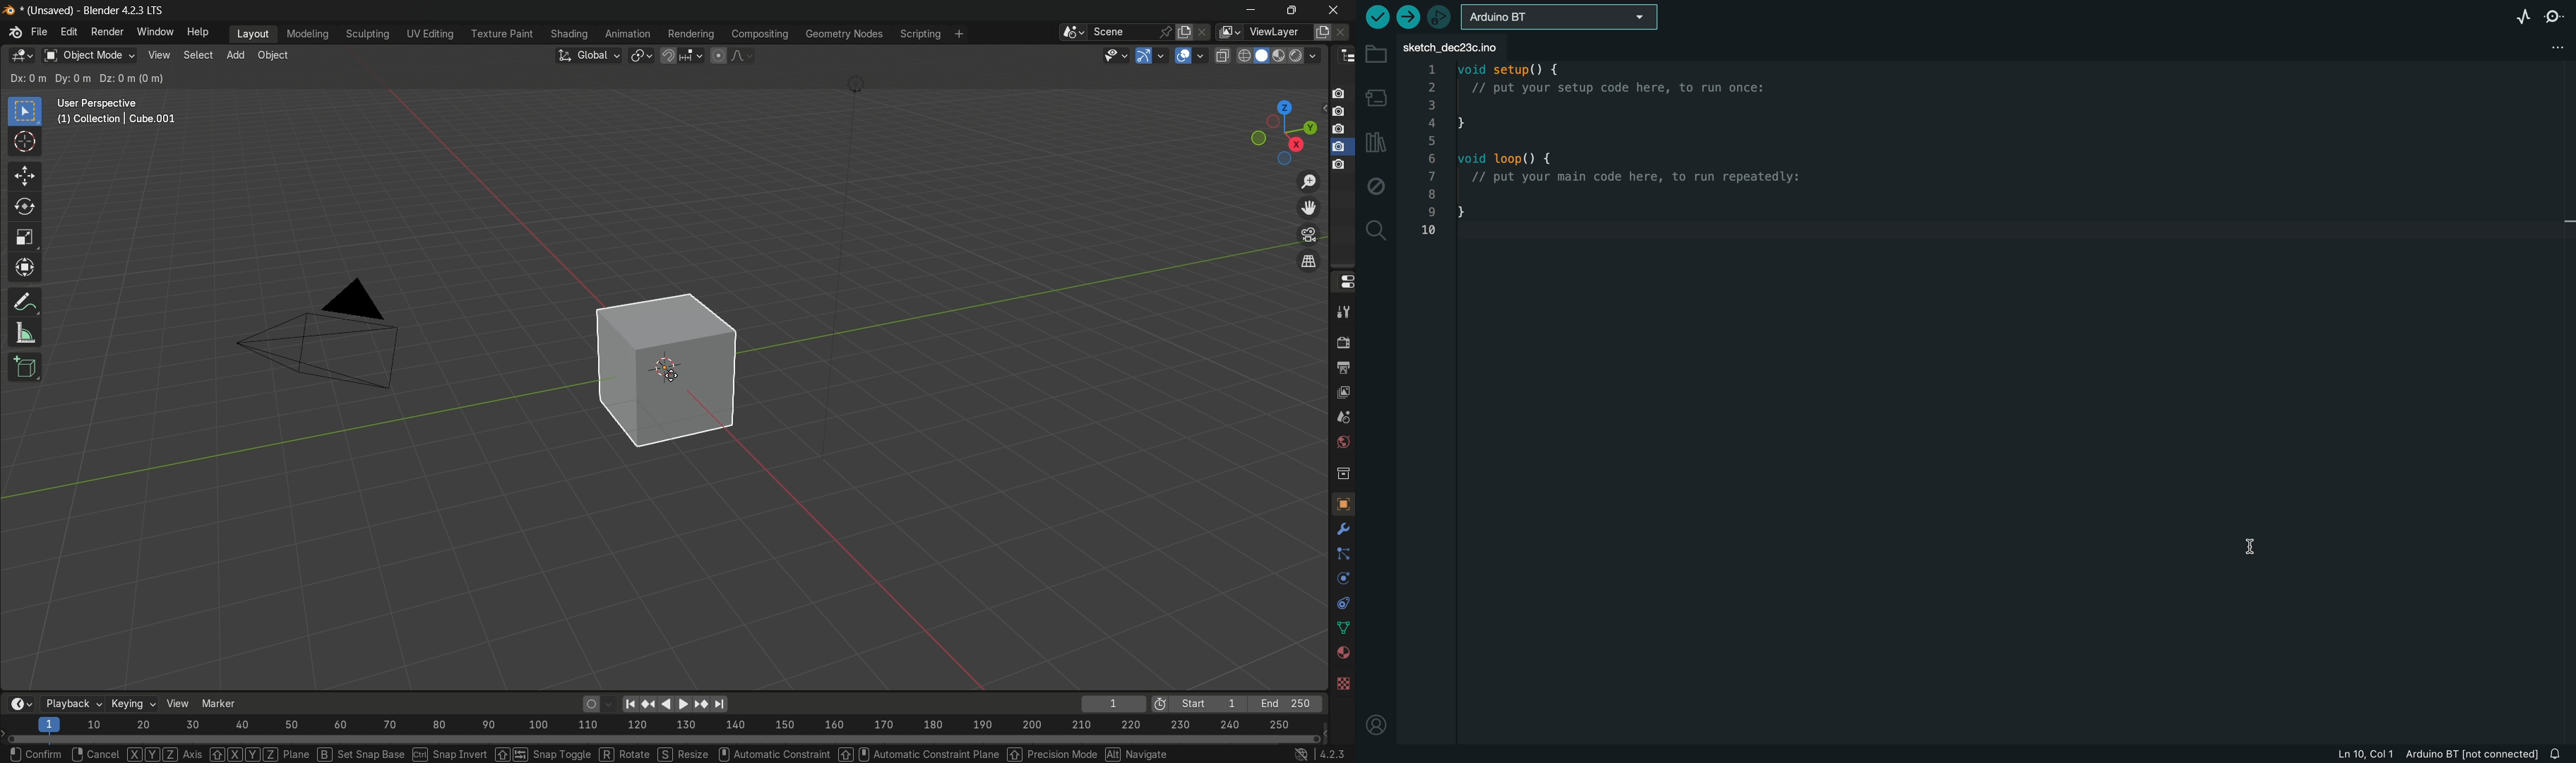 The image size is (2576, 784). I want to click on data, so click(1343, 627).